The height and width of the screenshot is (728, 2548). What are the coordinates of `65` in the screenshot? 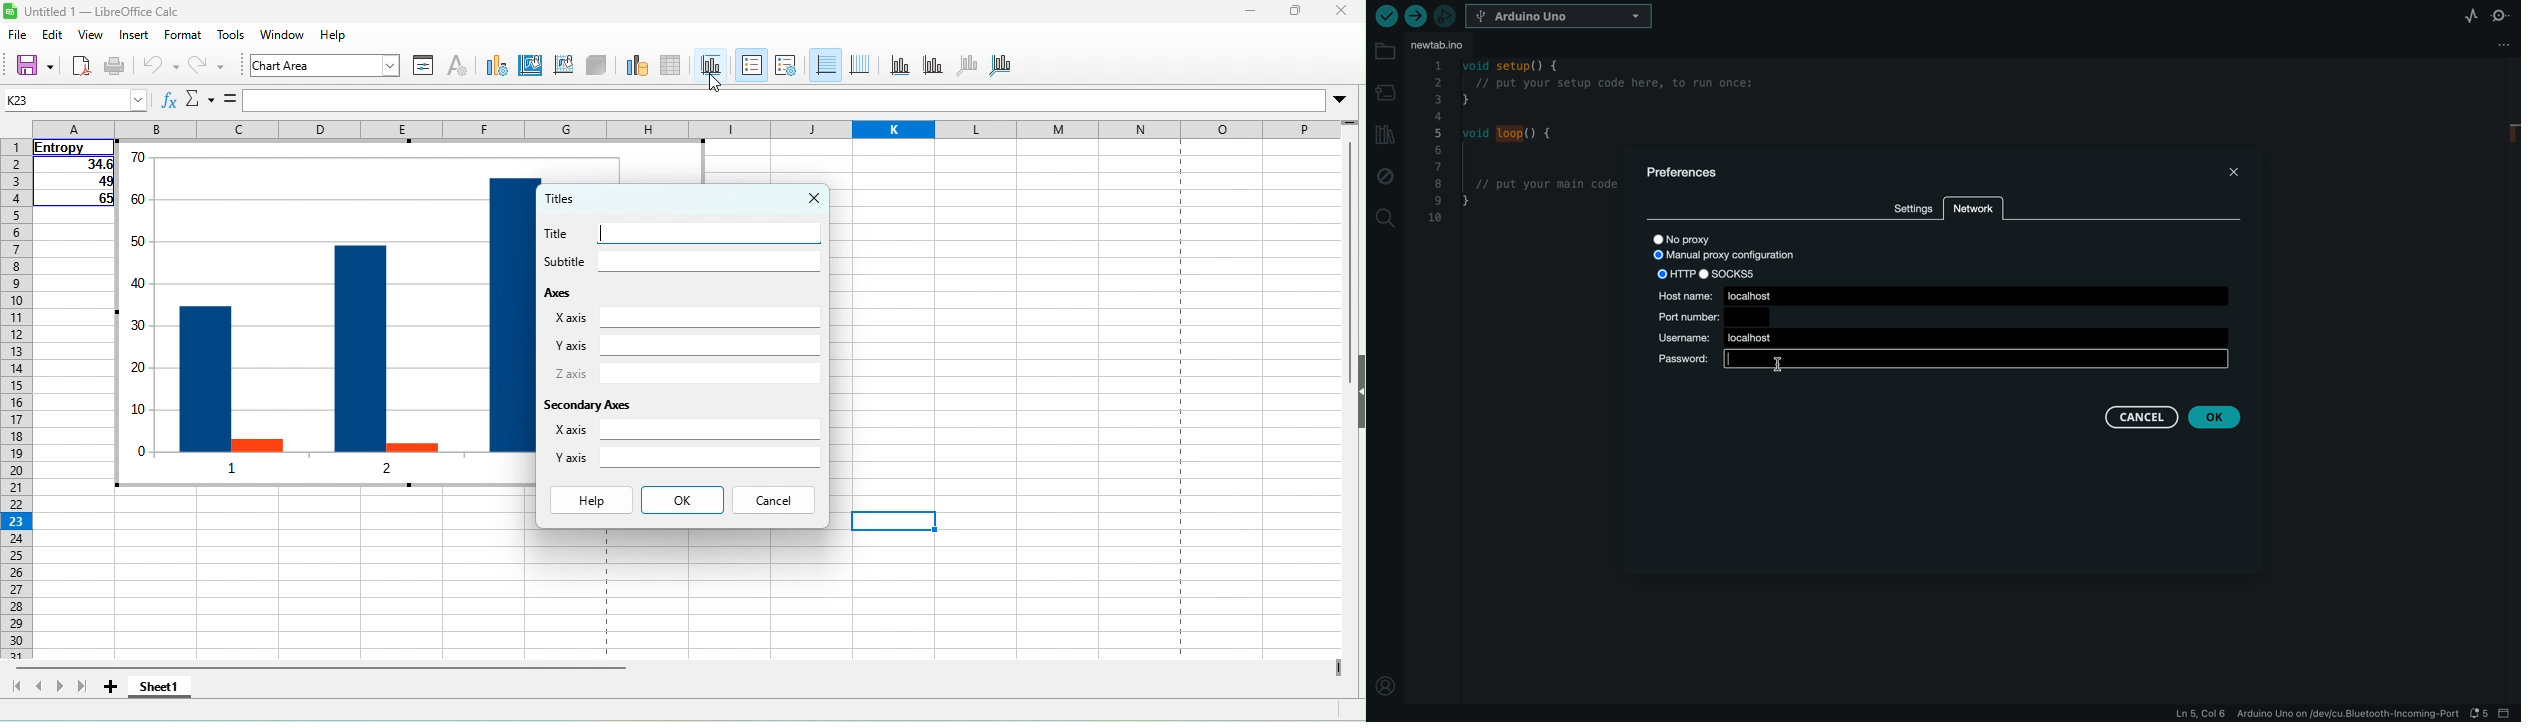 It's located at (77, 200).